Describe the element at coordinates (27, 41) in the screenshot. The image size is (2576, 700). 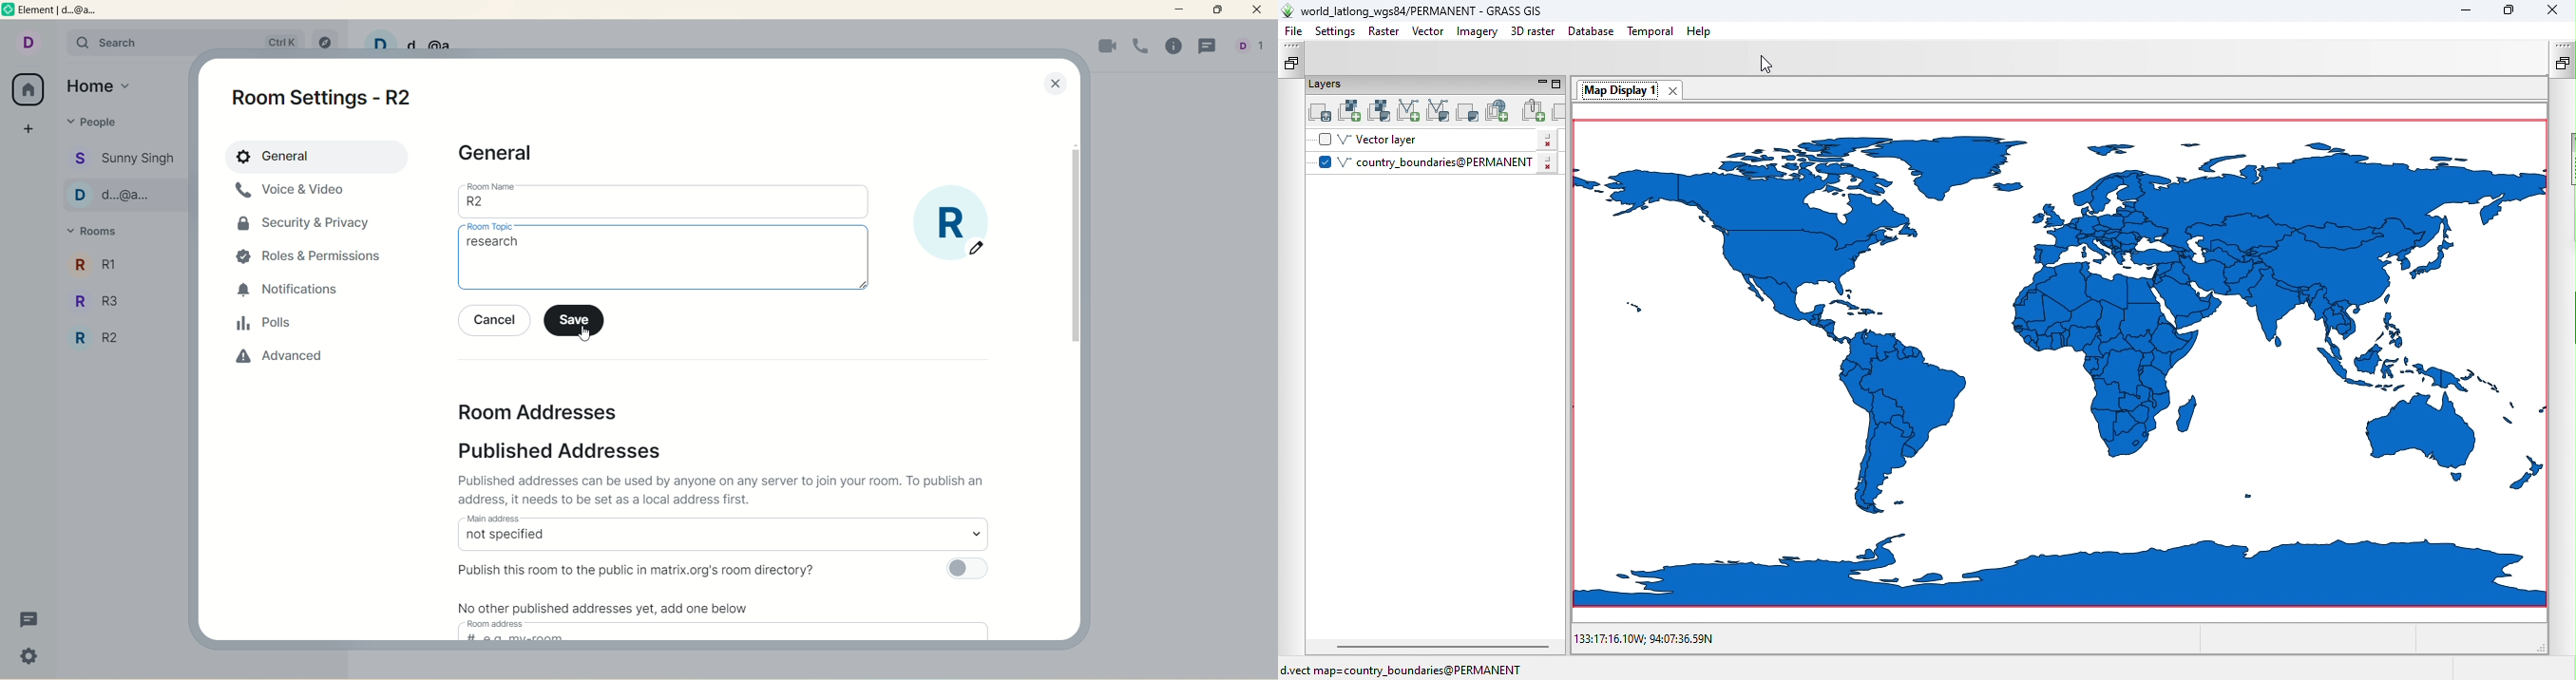
I see `account` at that location.